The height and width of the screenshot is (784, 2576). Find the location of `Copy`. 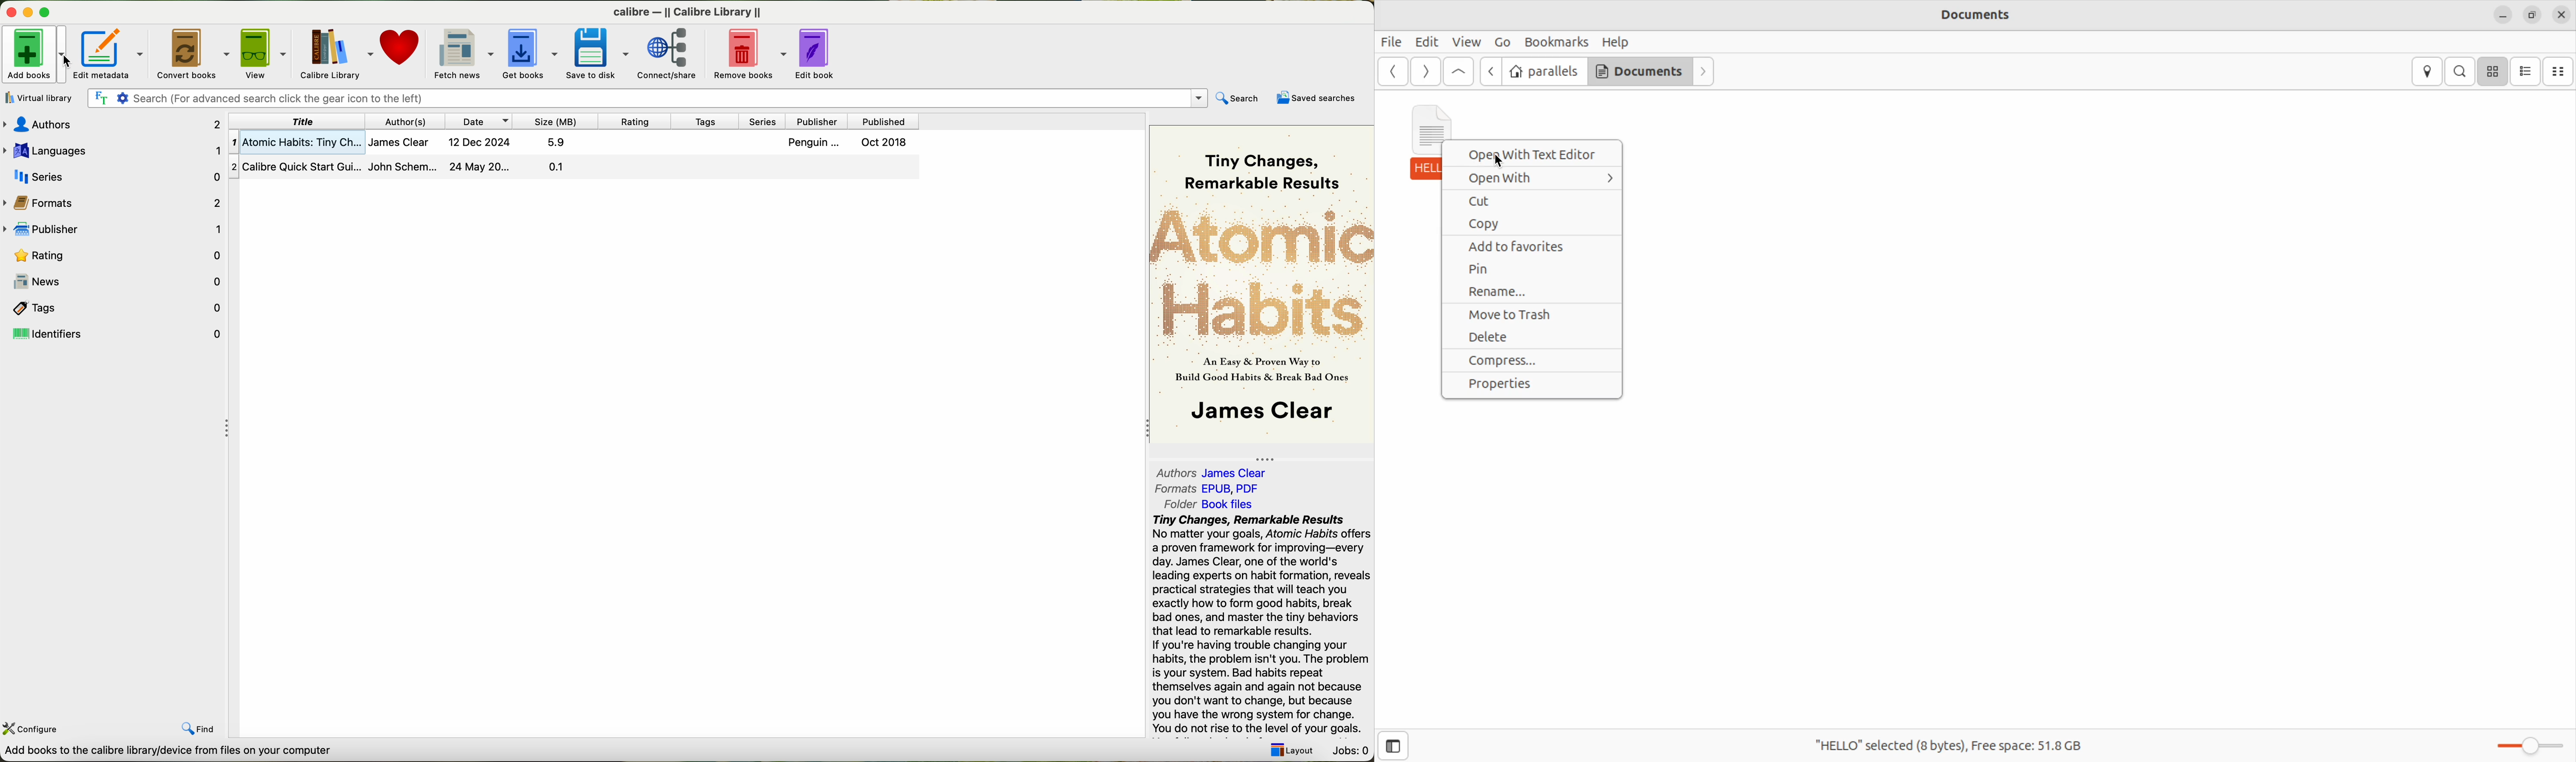

Copy is located at coordinates (1531, 224).